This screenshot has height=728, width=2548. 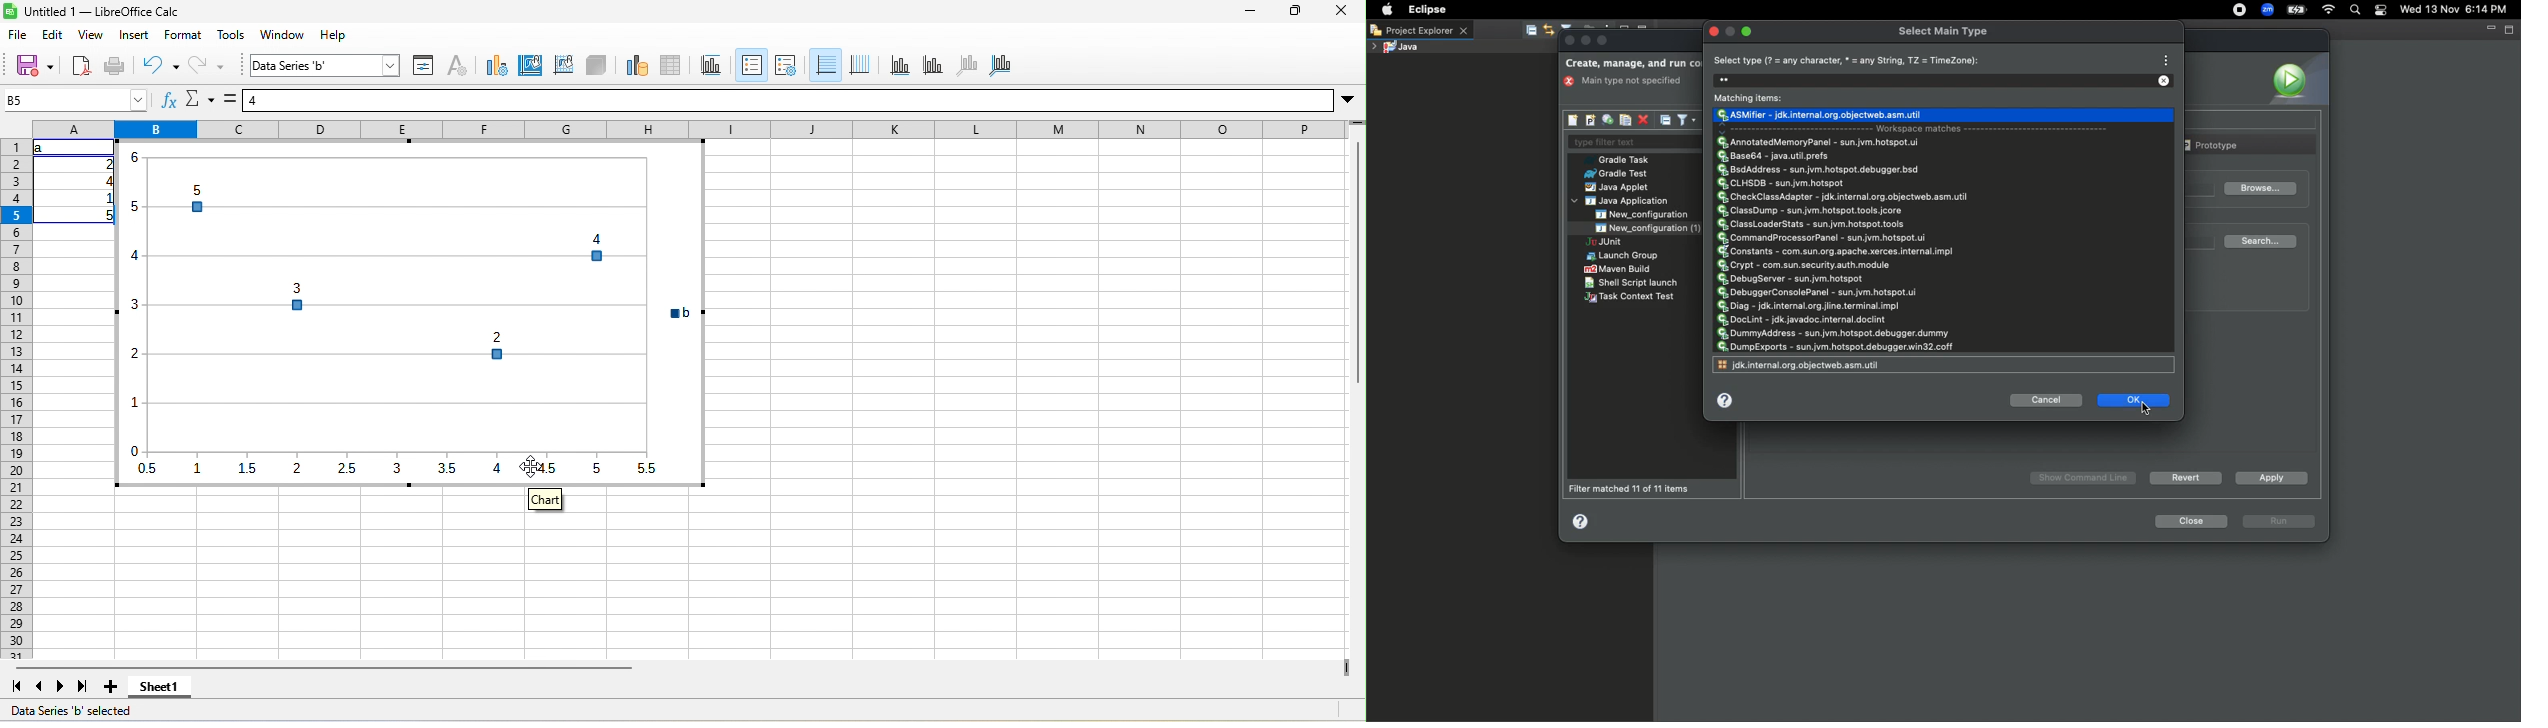 I want to click on edit, so click(x=53, y=35).